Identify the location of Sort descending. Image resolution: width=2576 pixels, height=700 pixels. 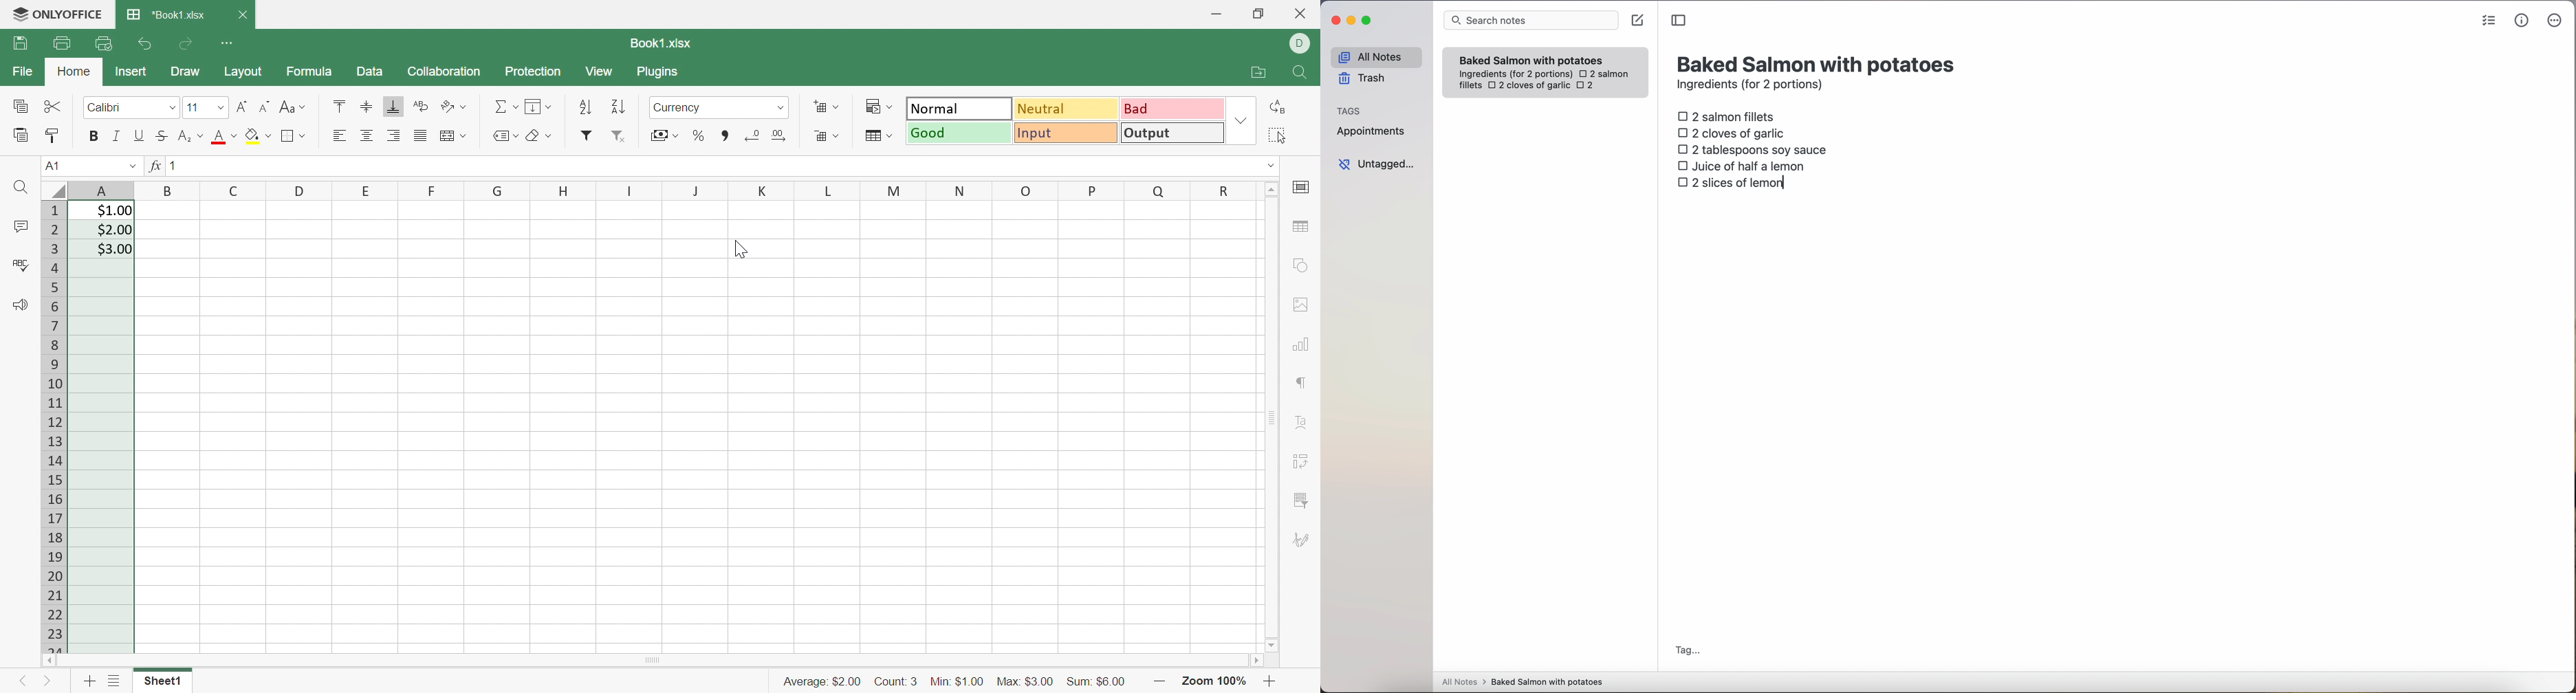
(618, 108).